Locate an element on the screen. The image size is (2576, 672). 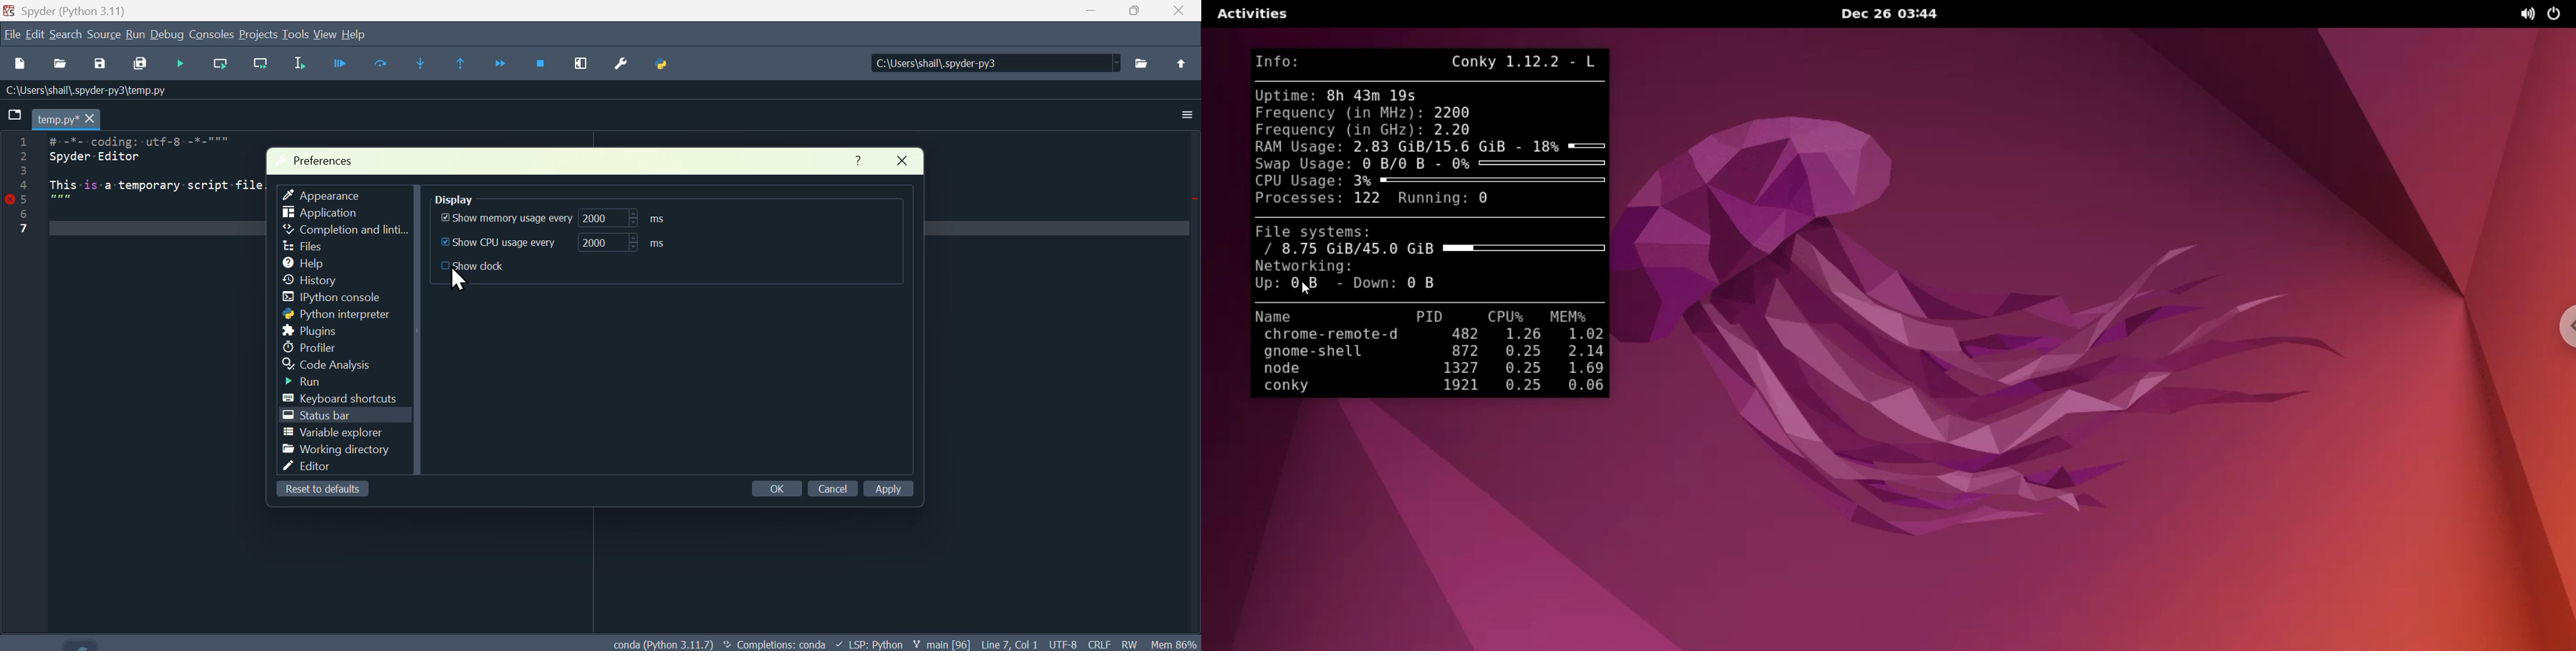
Working directory is located at coordinates (334, 449).